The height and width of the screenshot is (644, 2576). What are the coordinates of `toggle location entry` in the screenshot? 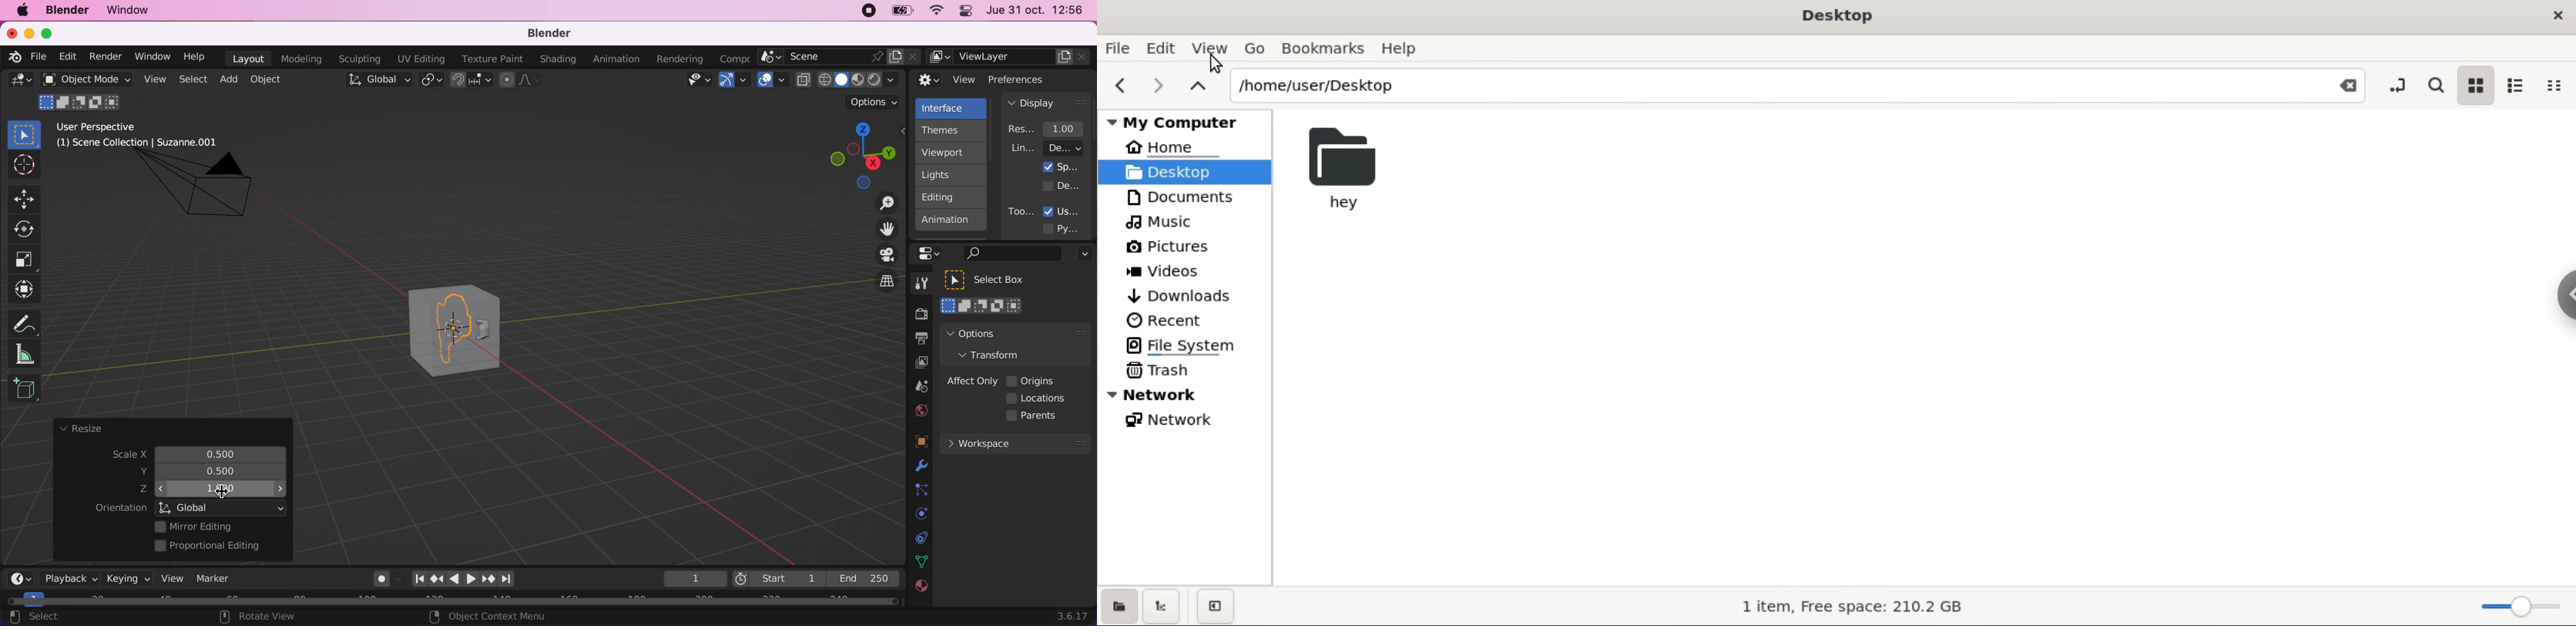 It's located at (2398, 85).